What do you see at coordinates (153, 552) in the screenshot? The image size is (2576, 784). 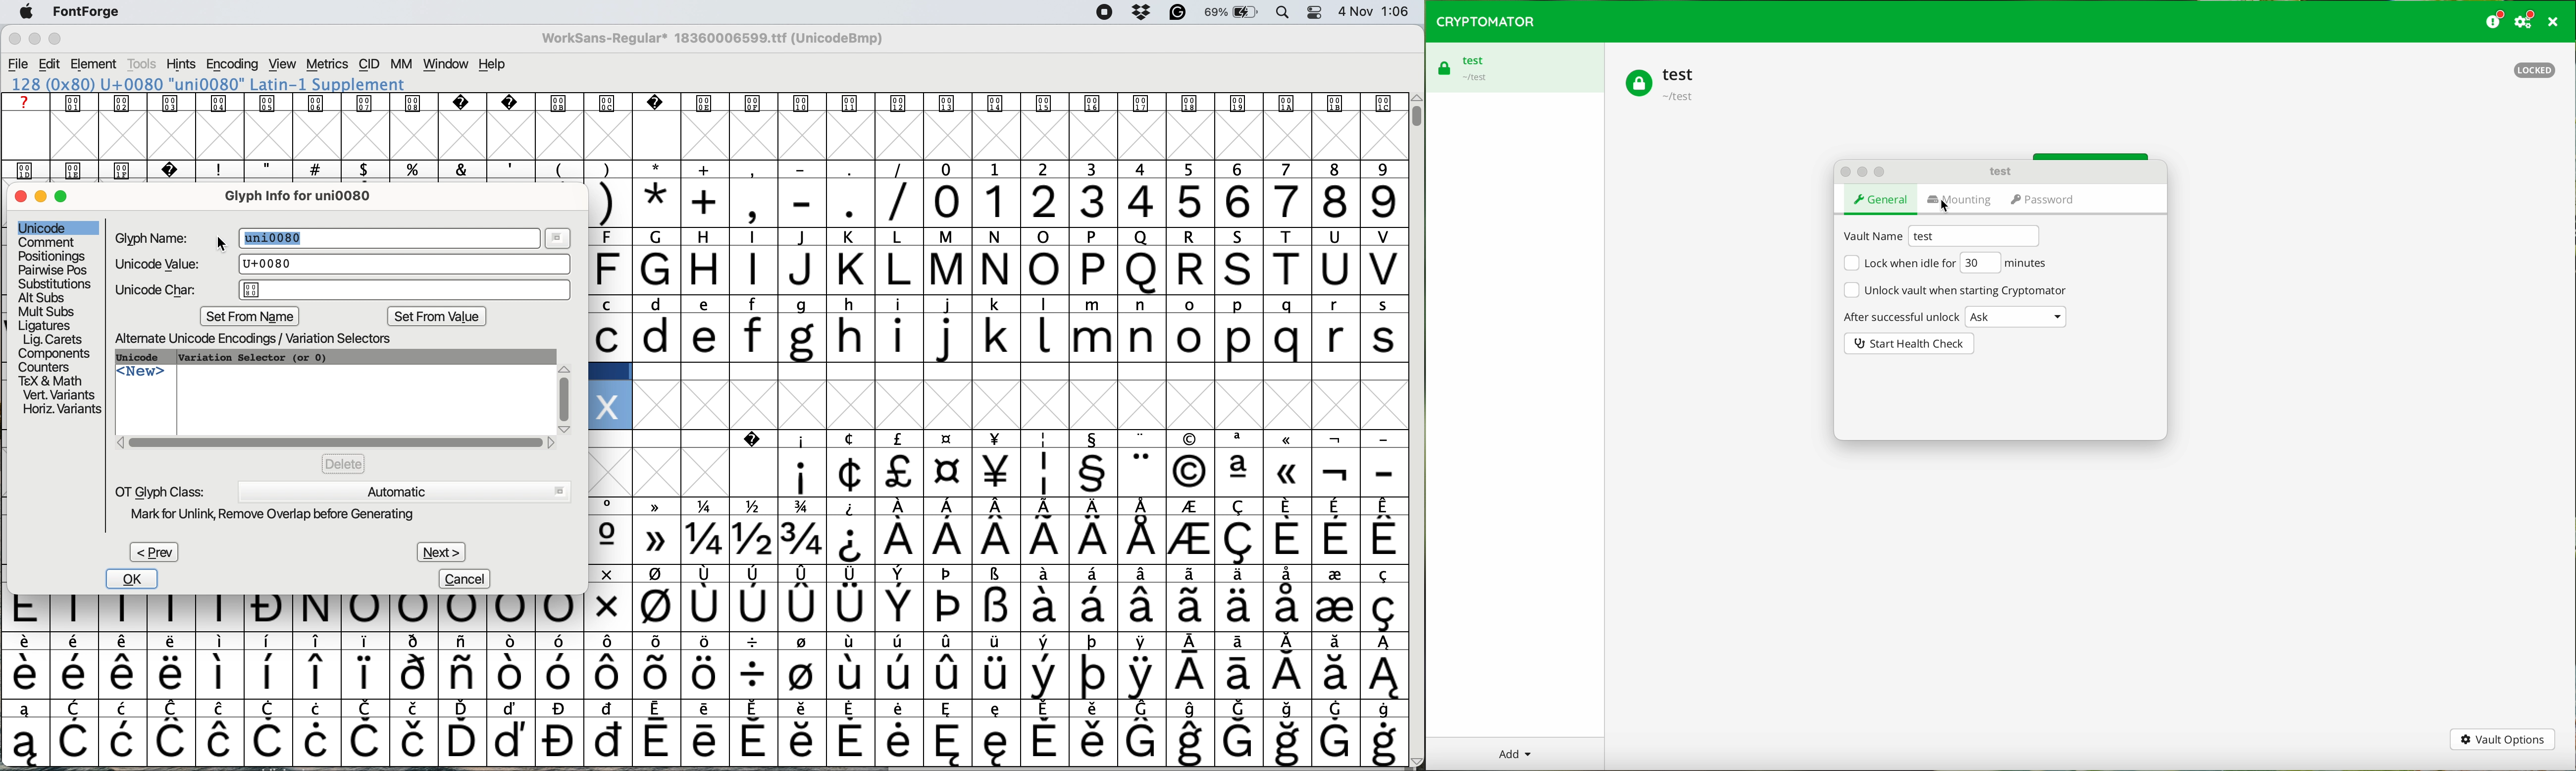 I see `prev` at bounding box center [153, 552].